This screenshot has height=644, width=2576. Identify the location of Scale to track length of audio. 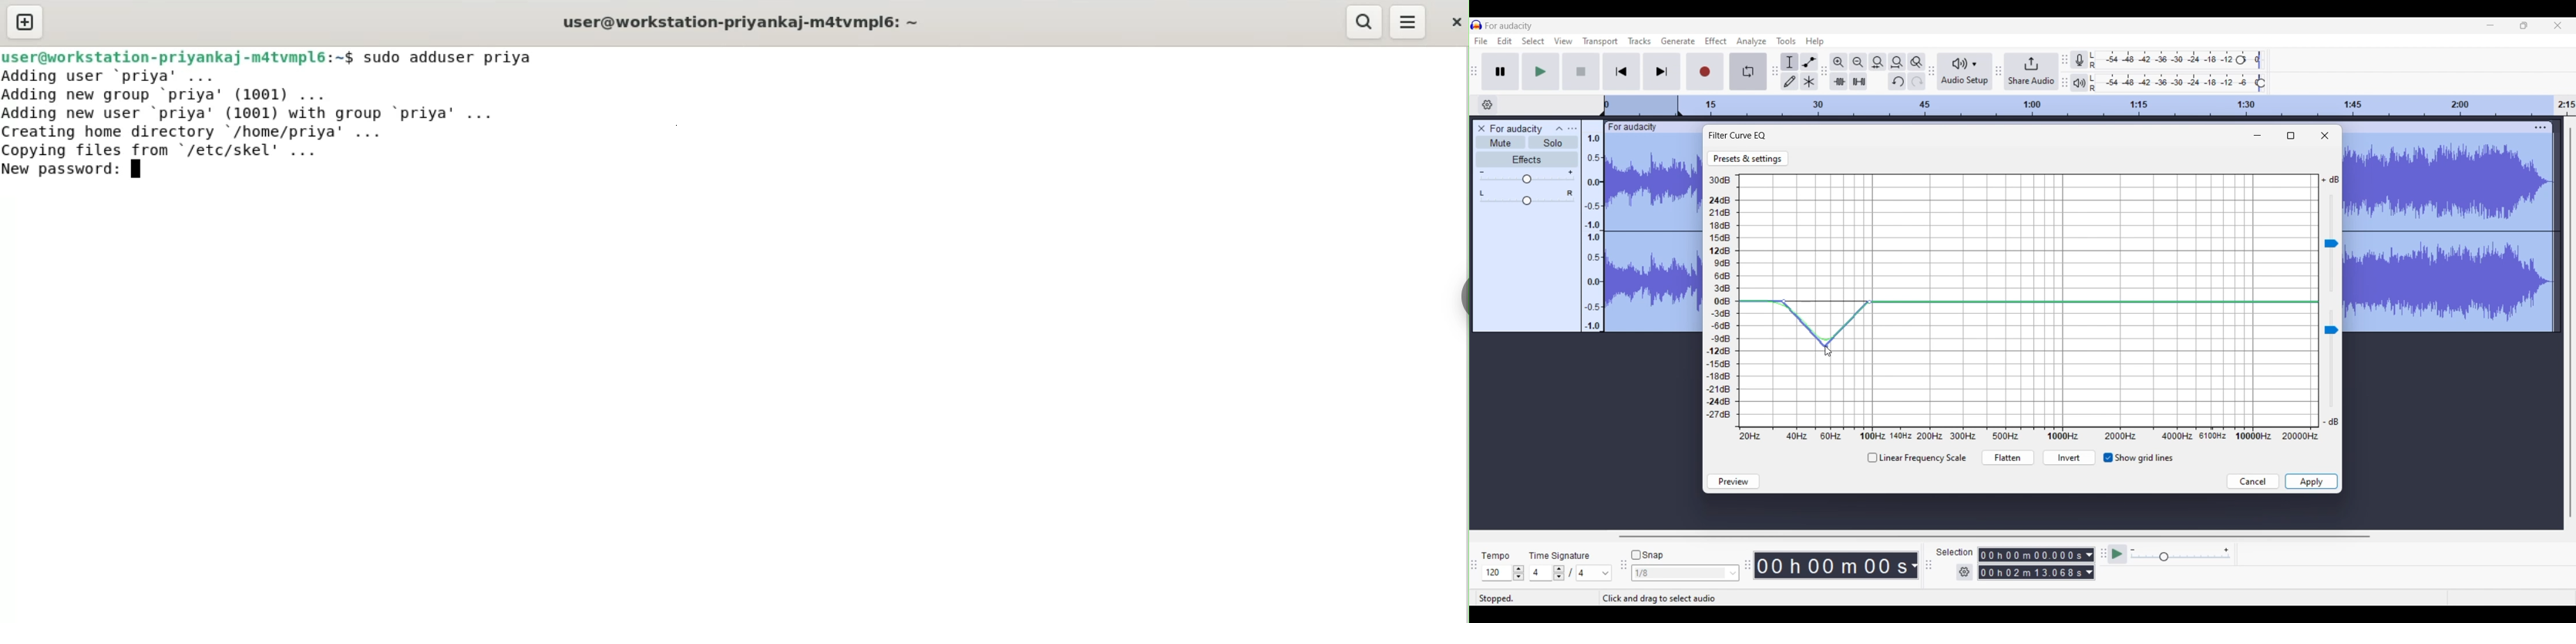
(2131, 106).